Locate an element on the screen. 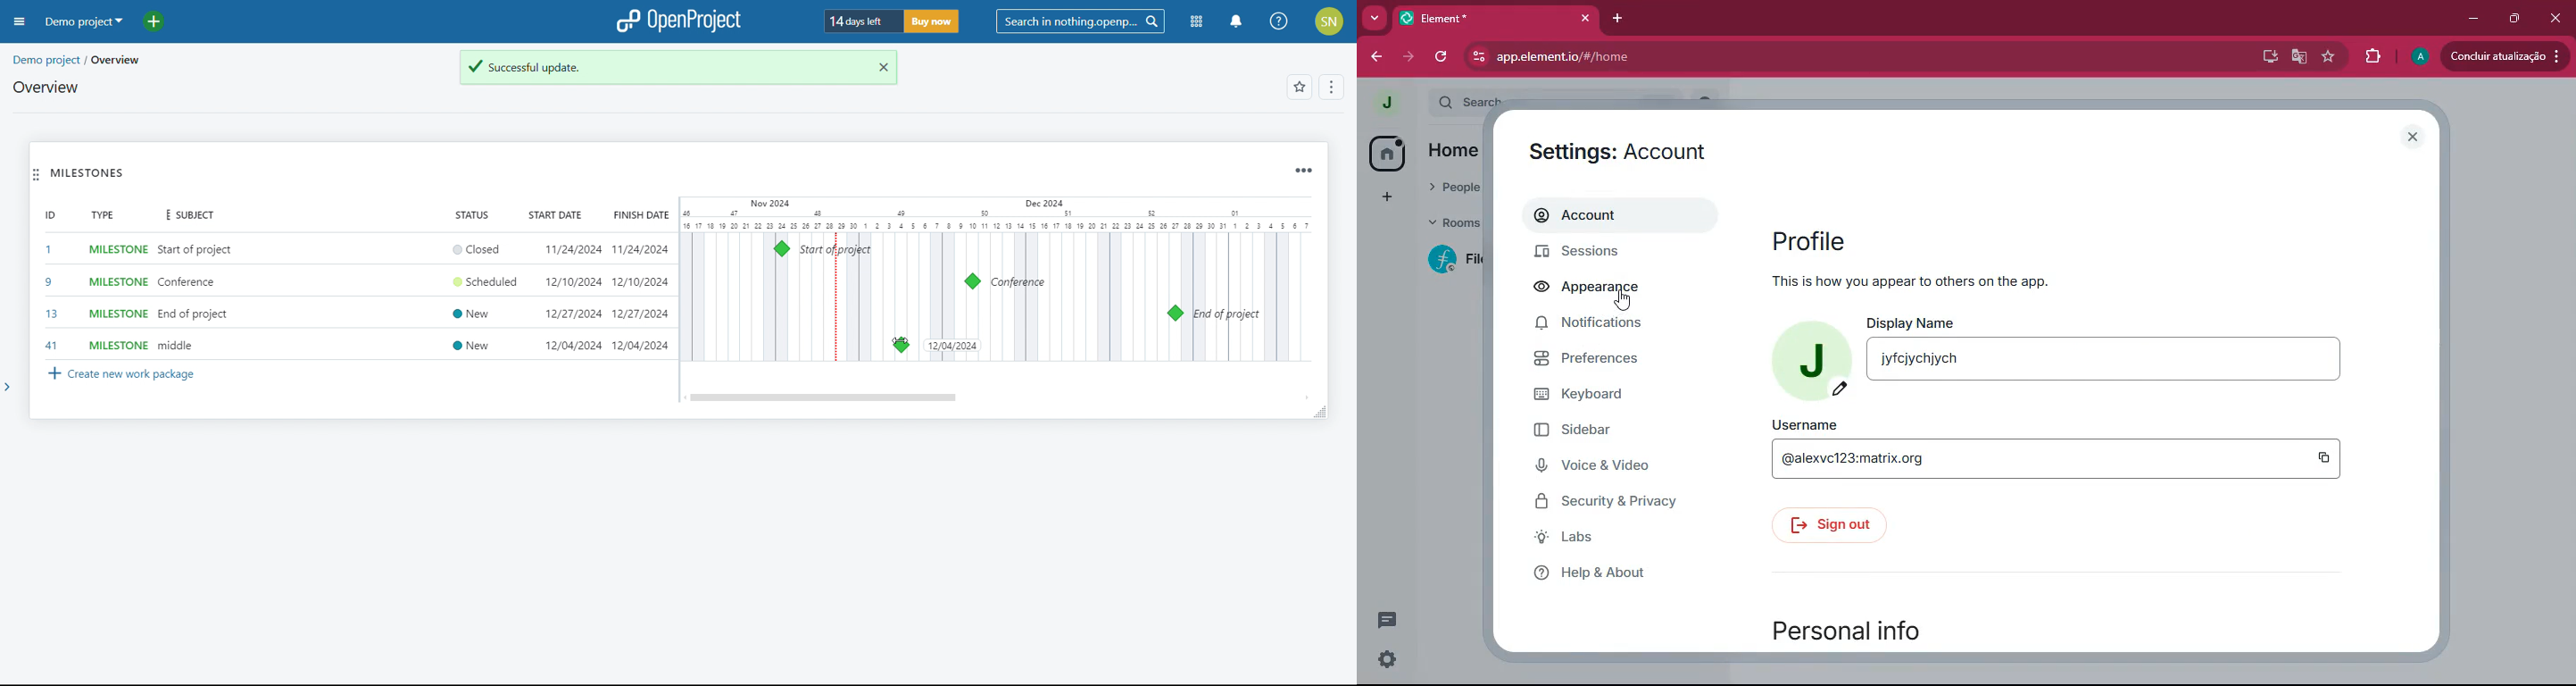 Image resolution: width=2576 pixels, height=700 pixels. google translate is located at coordinates (2298, 59).